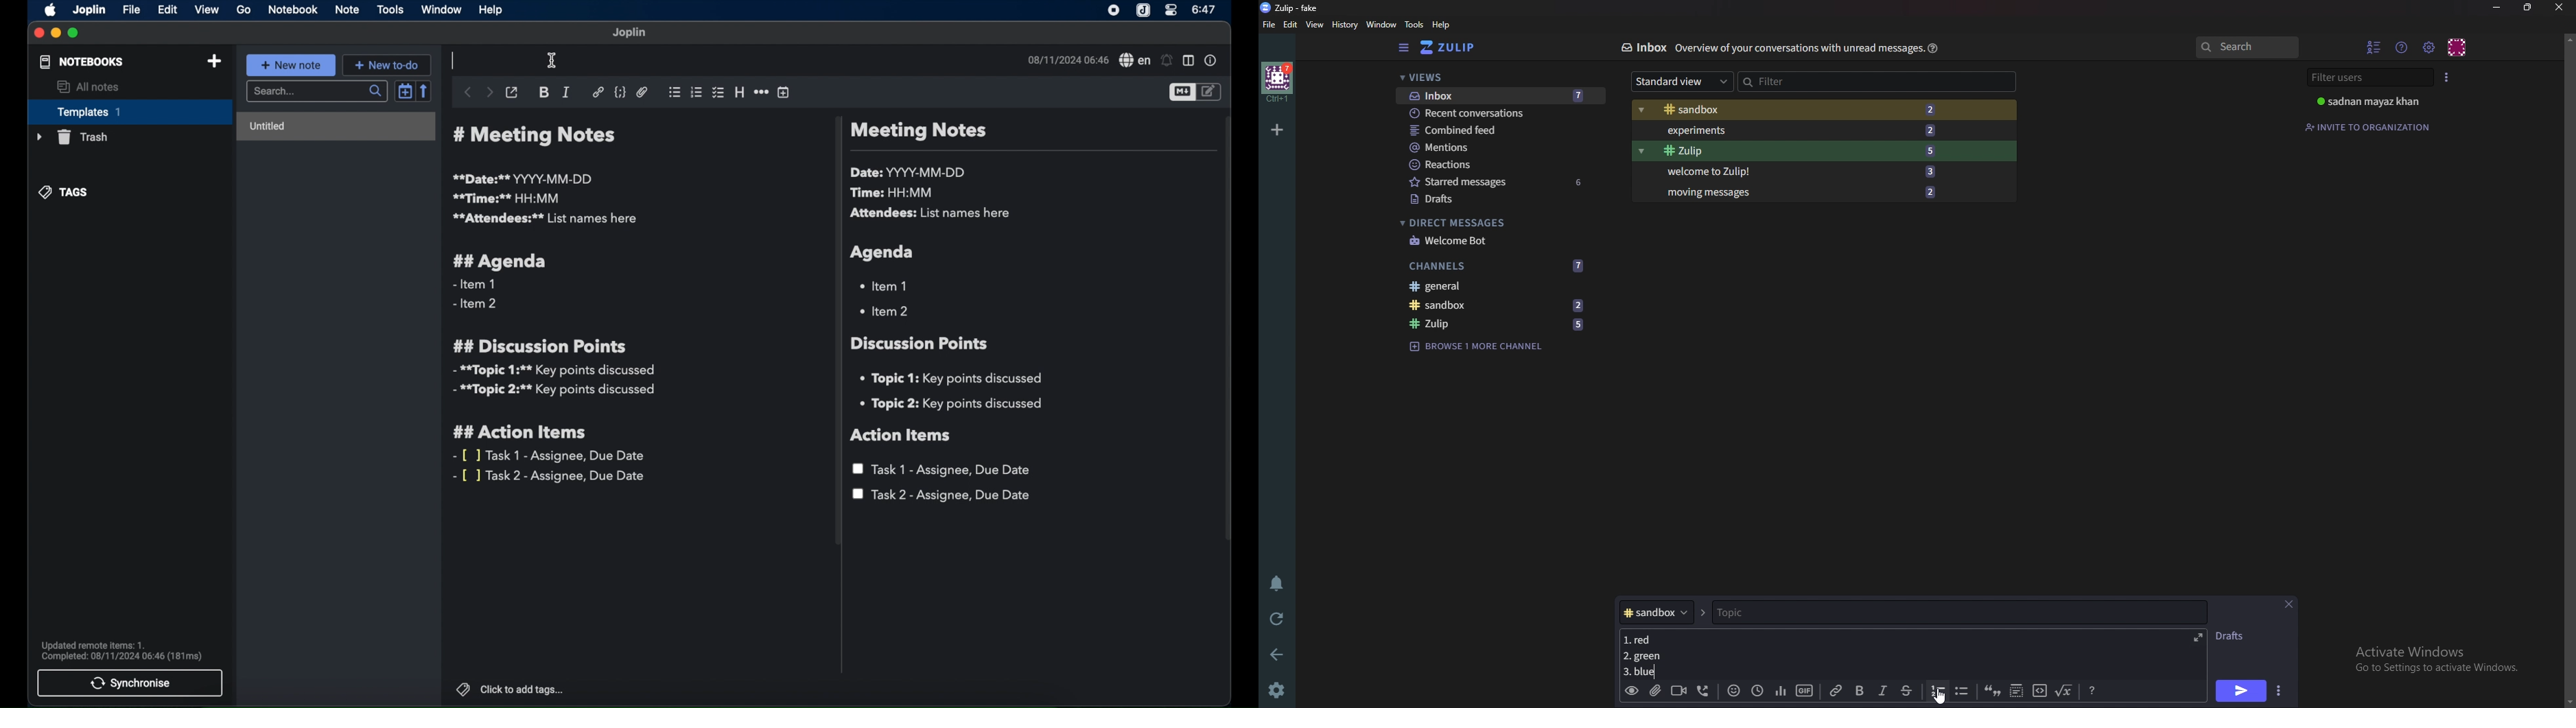  I want to click on discussion points, so click(921, 344).